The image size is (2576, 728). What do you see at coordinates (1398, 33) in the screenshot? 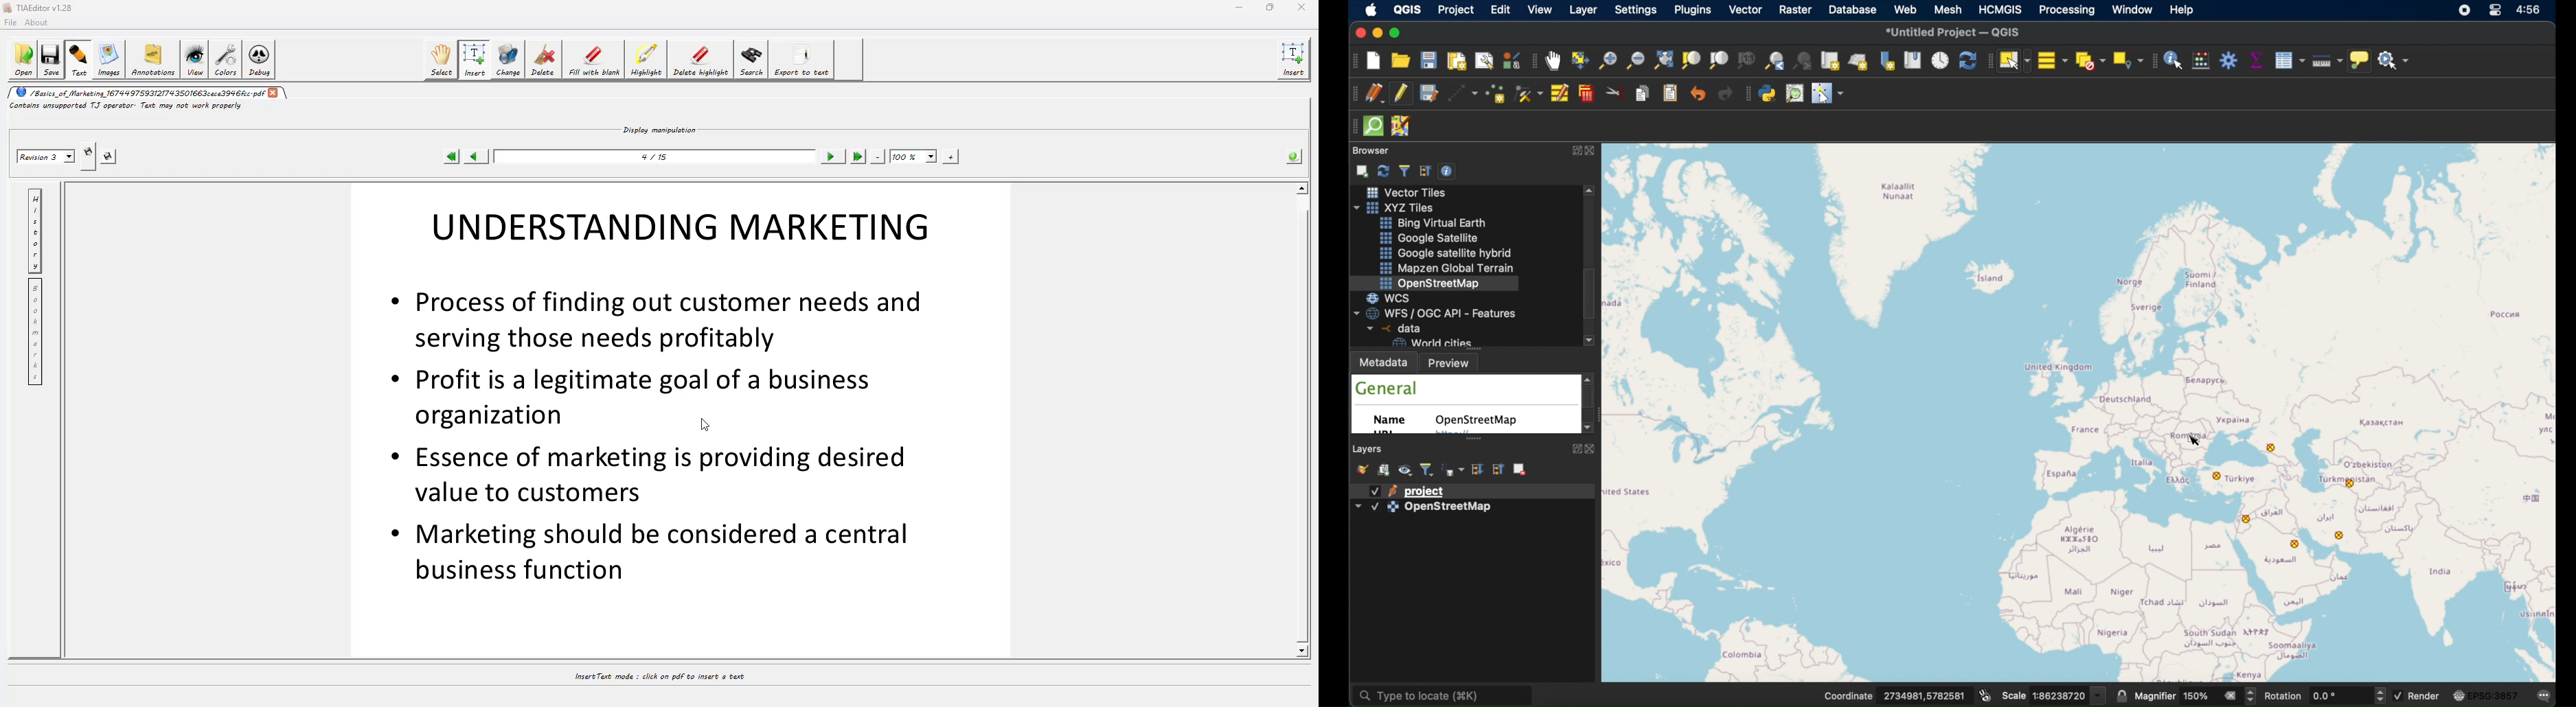
I see `maximize` at bounding box center [1398, 33].